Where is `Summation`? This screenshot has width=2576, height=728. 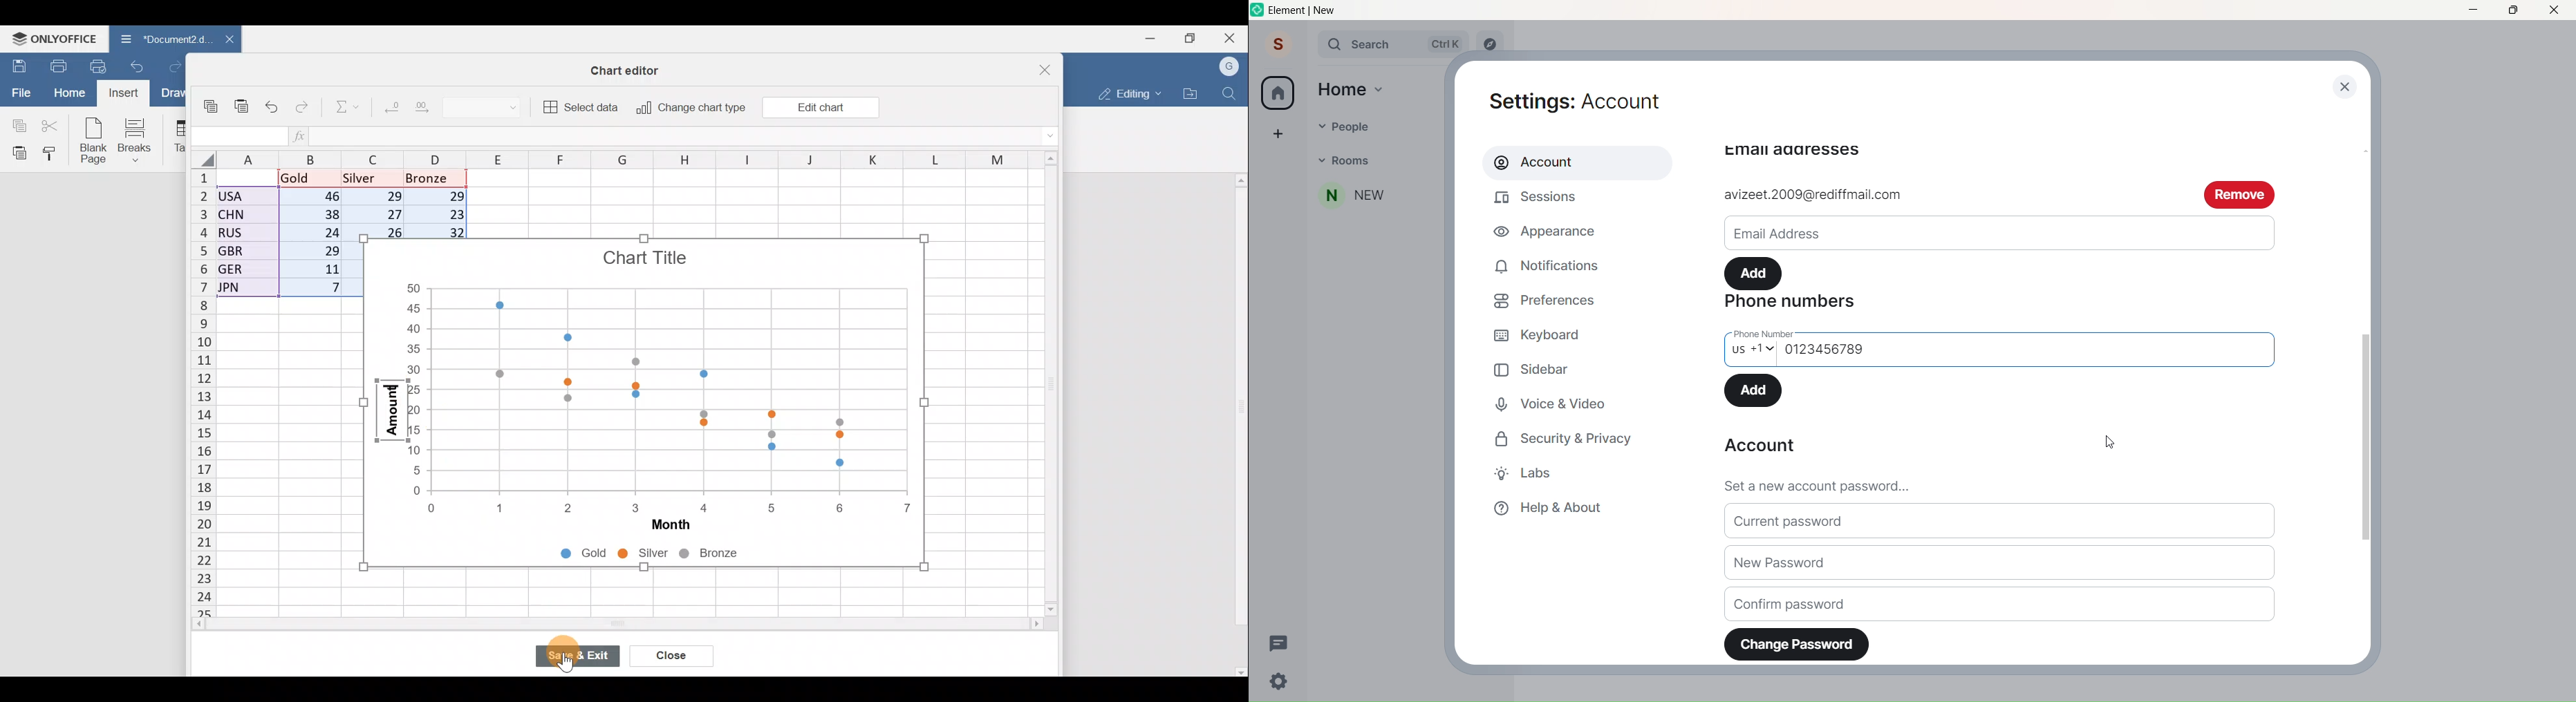
Summation is located at coordinates (341, 109).